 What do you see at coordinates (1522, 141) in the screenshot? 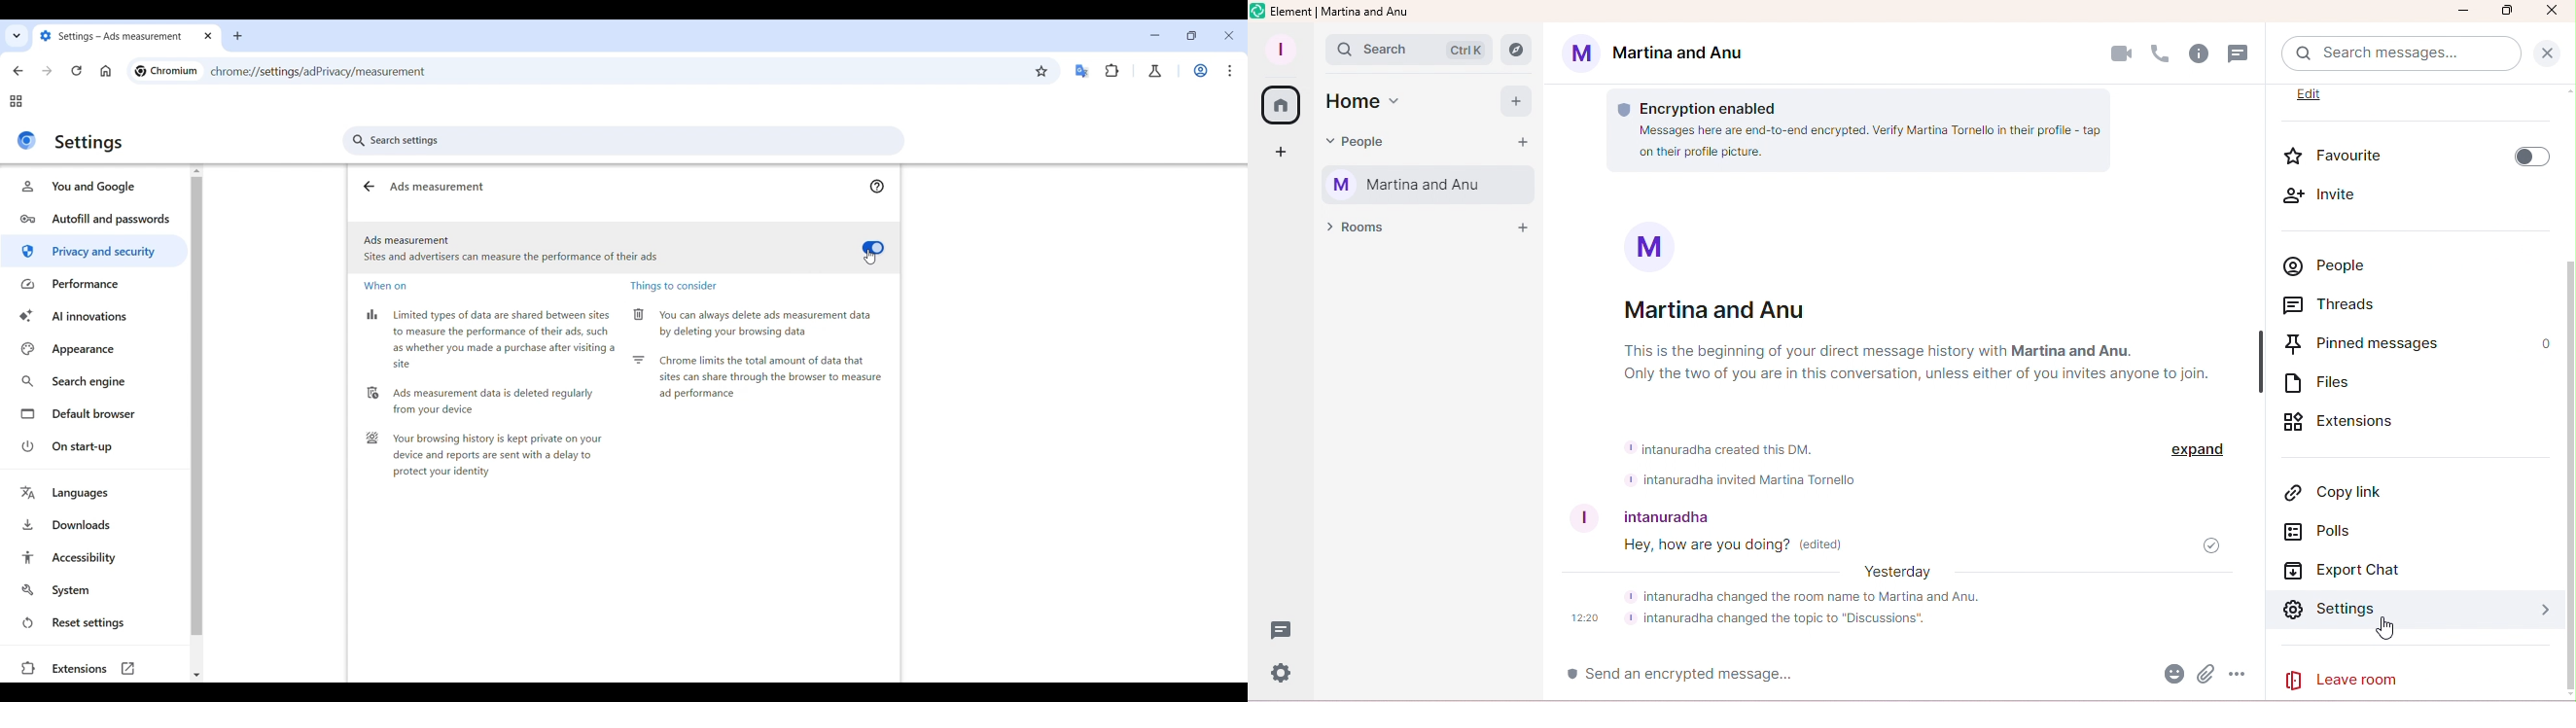
I see `Start chat` at bounding box center [1522, 141].